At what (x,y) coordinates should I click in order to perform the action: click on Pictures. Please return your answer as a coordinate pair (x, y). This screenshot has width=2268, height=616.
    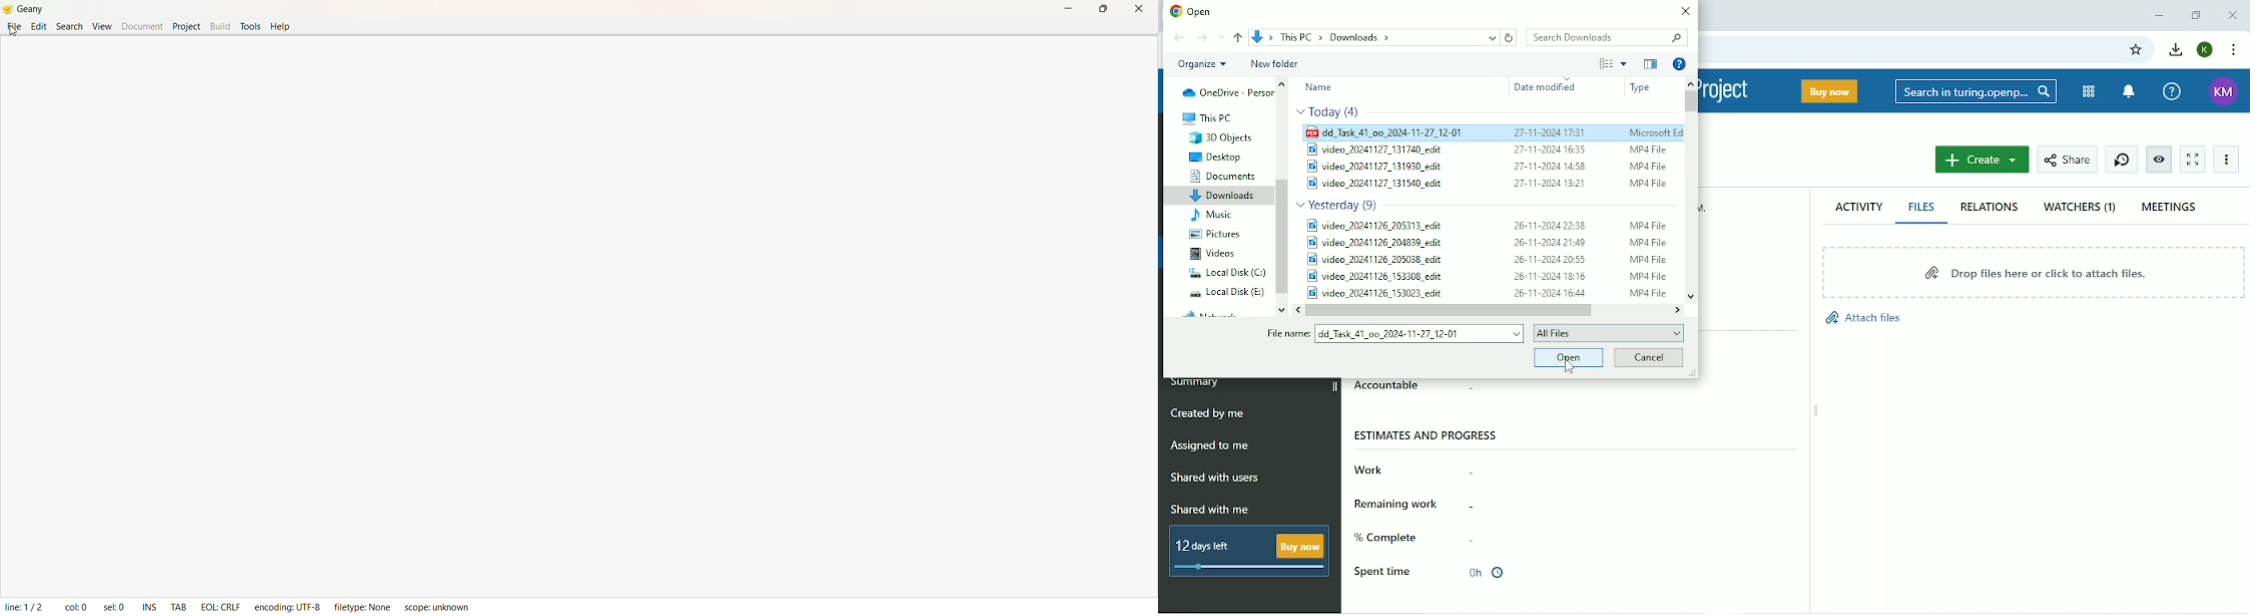
    Looking at the image, I should click on (1218, 234).